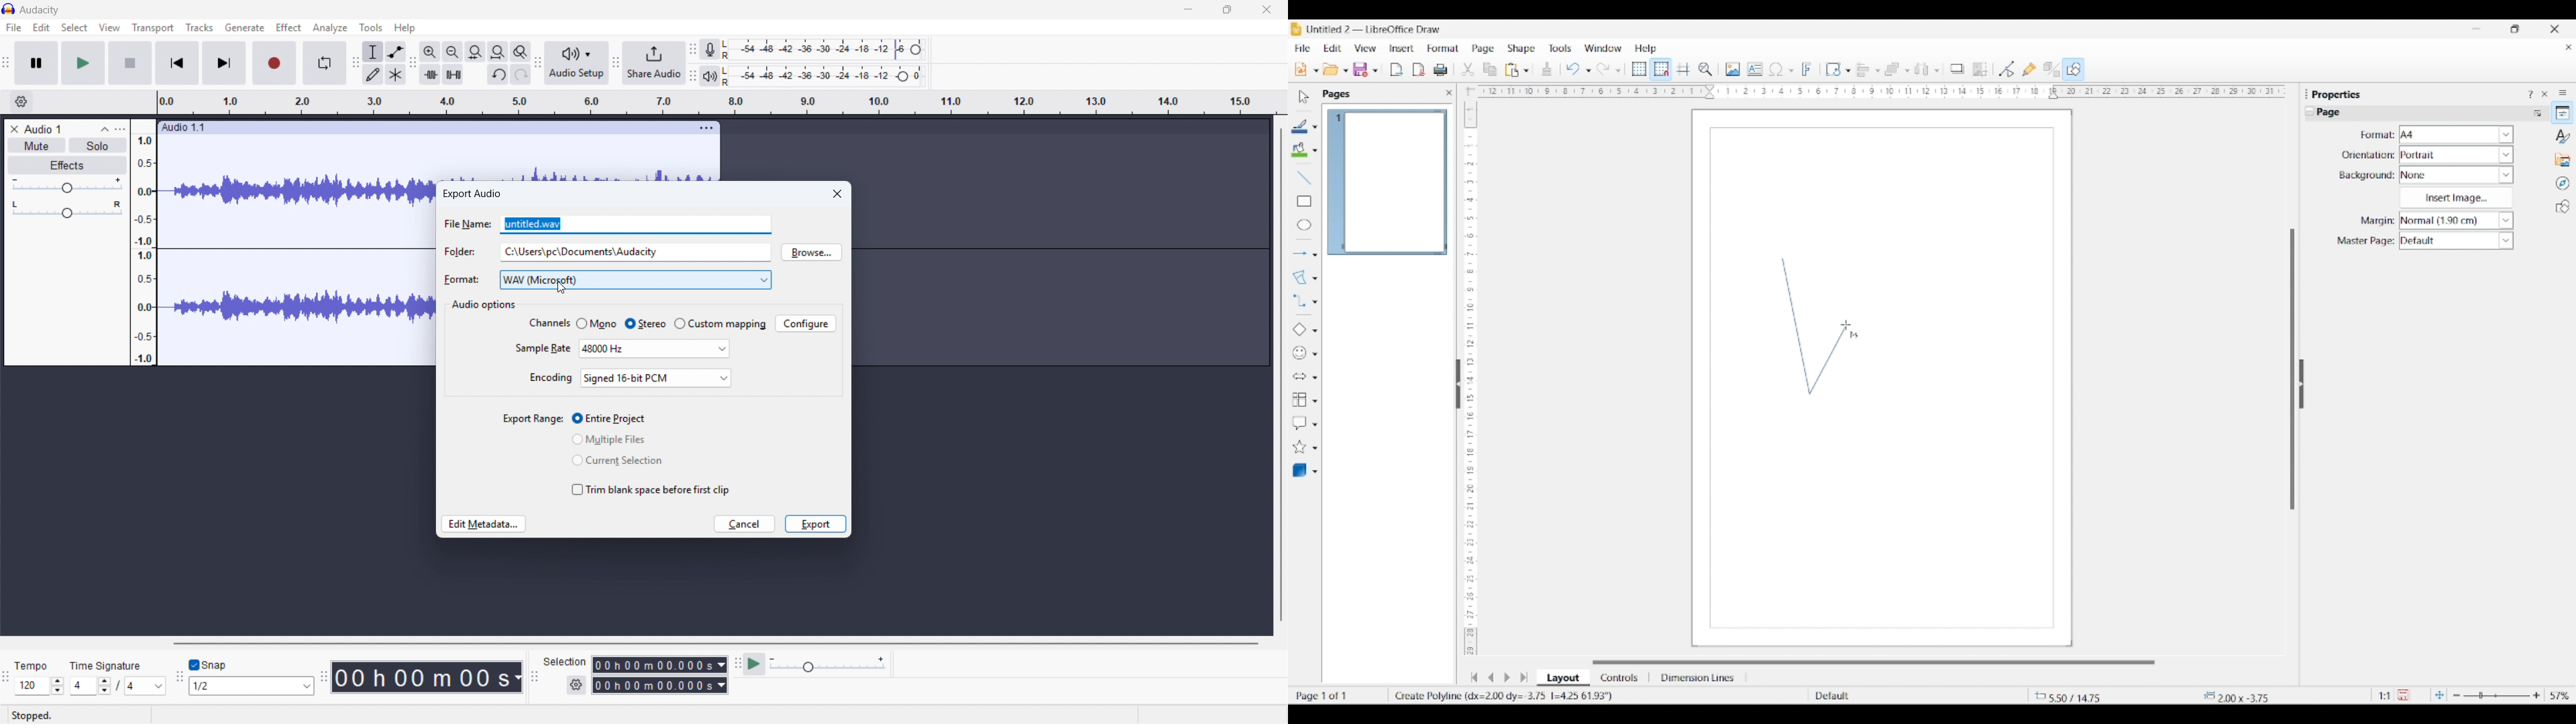  I want to click on Vertical slide bar, so click(2292, 369).